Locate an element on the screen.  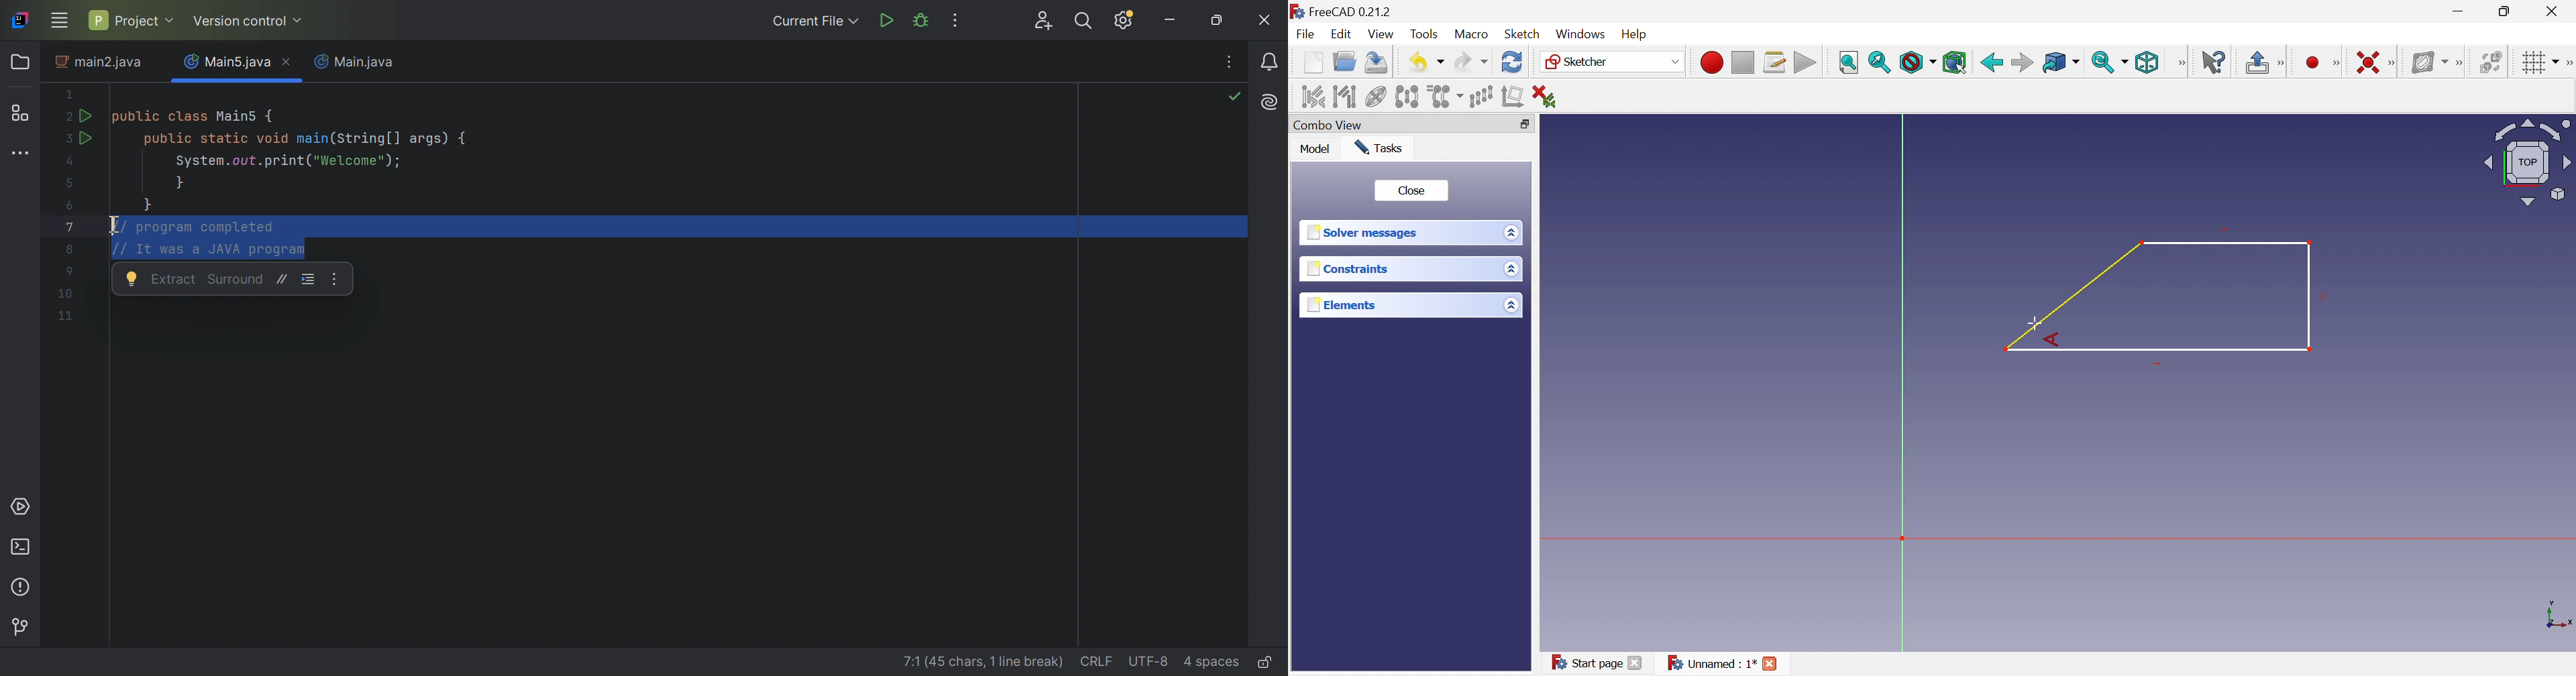
Symmetry is located at coordinates (1407, 97).